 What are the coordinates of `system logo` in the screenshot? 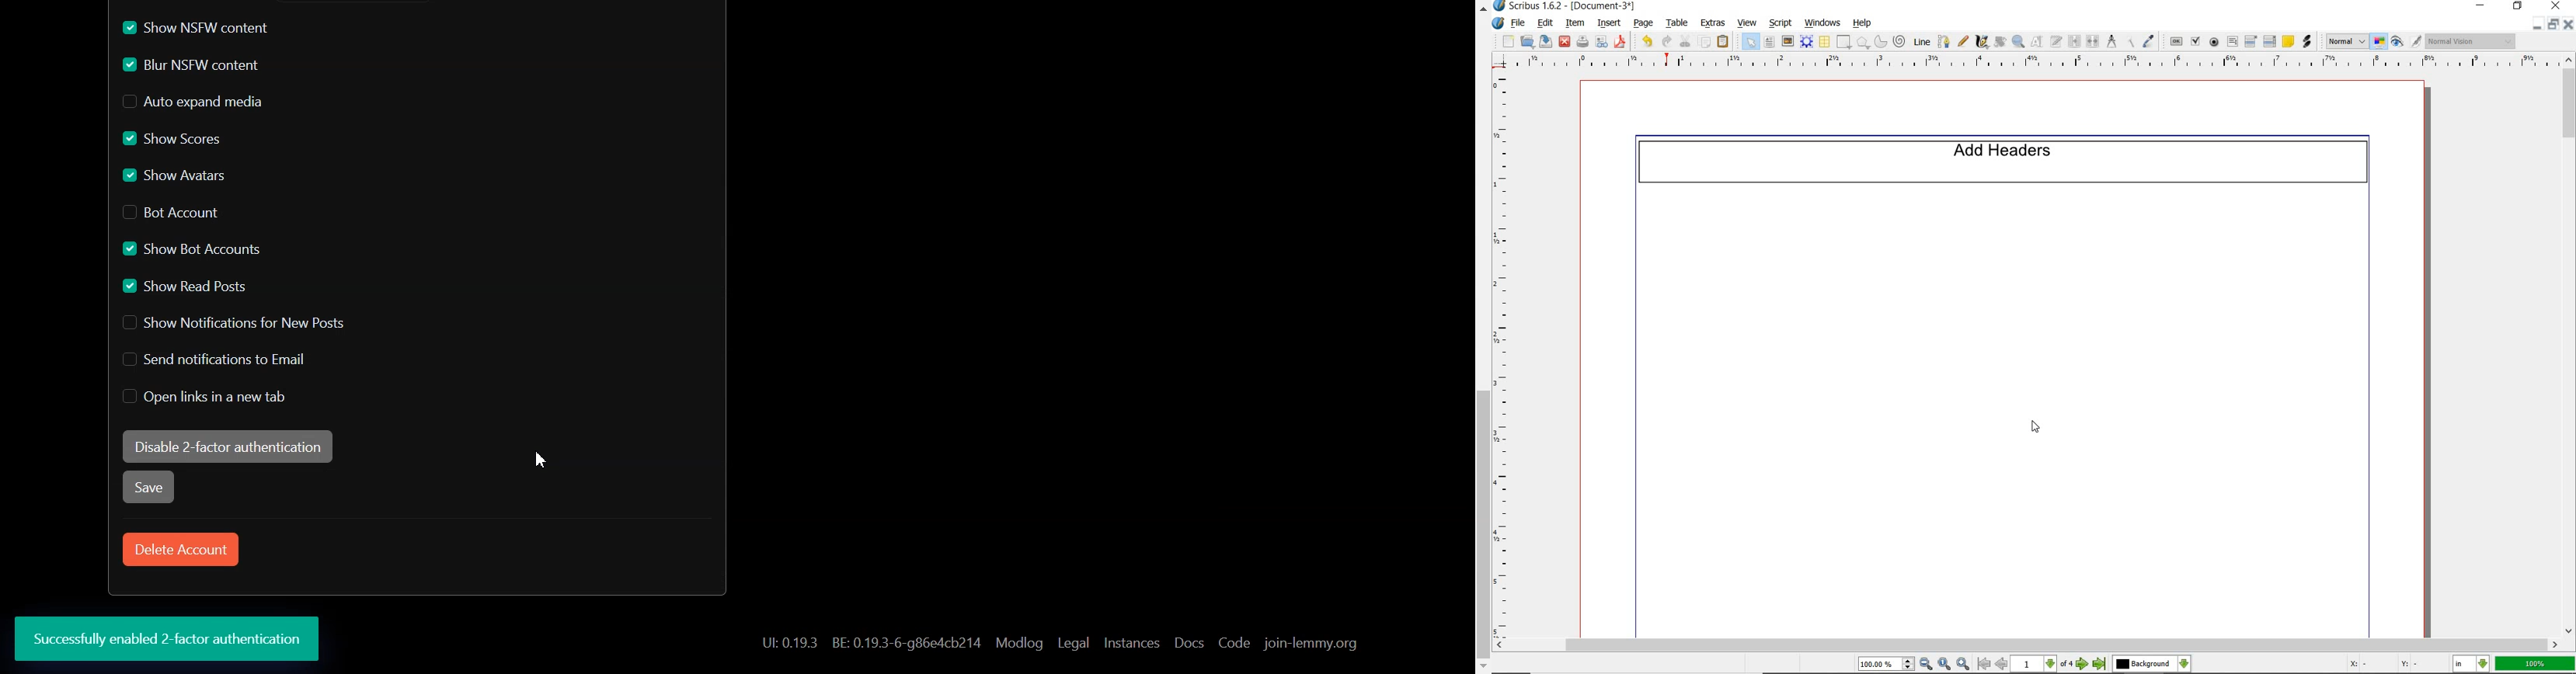 It's located at (1499, 24).